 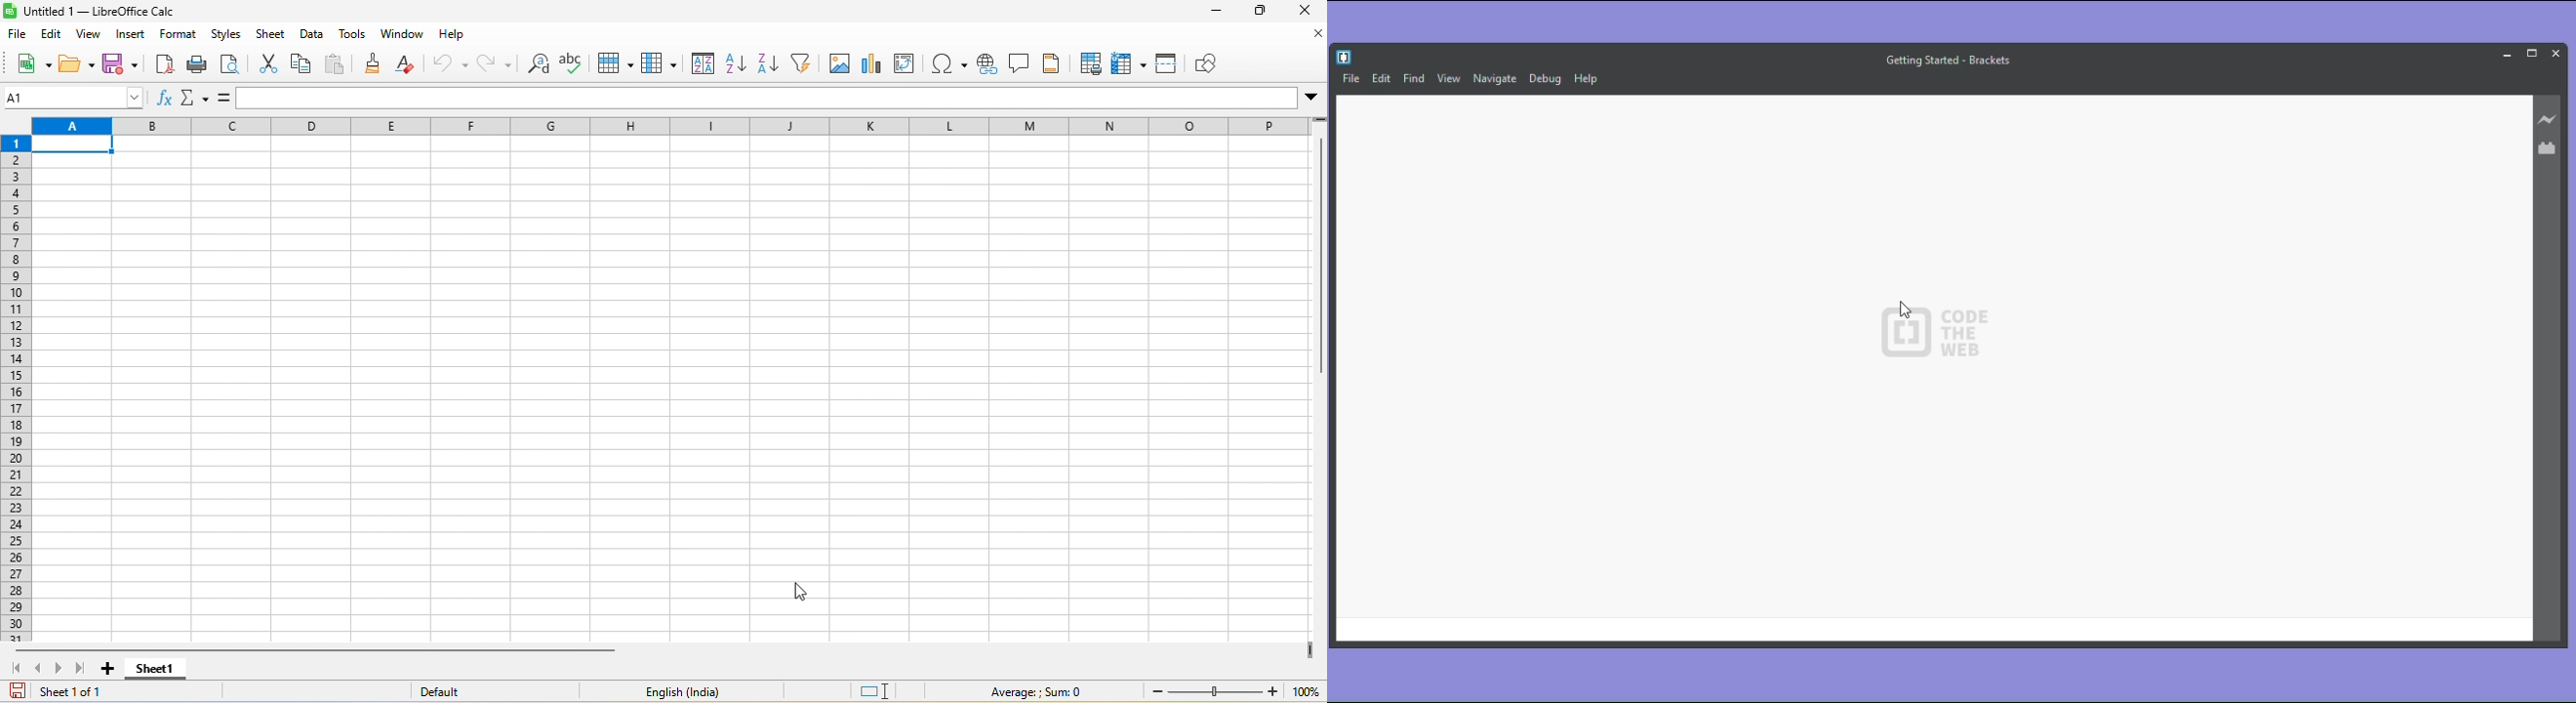 What do you see at coordinates (1591, 80) in the screenshot?
I see `Help` at bounding box center [1591, 80].